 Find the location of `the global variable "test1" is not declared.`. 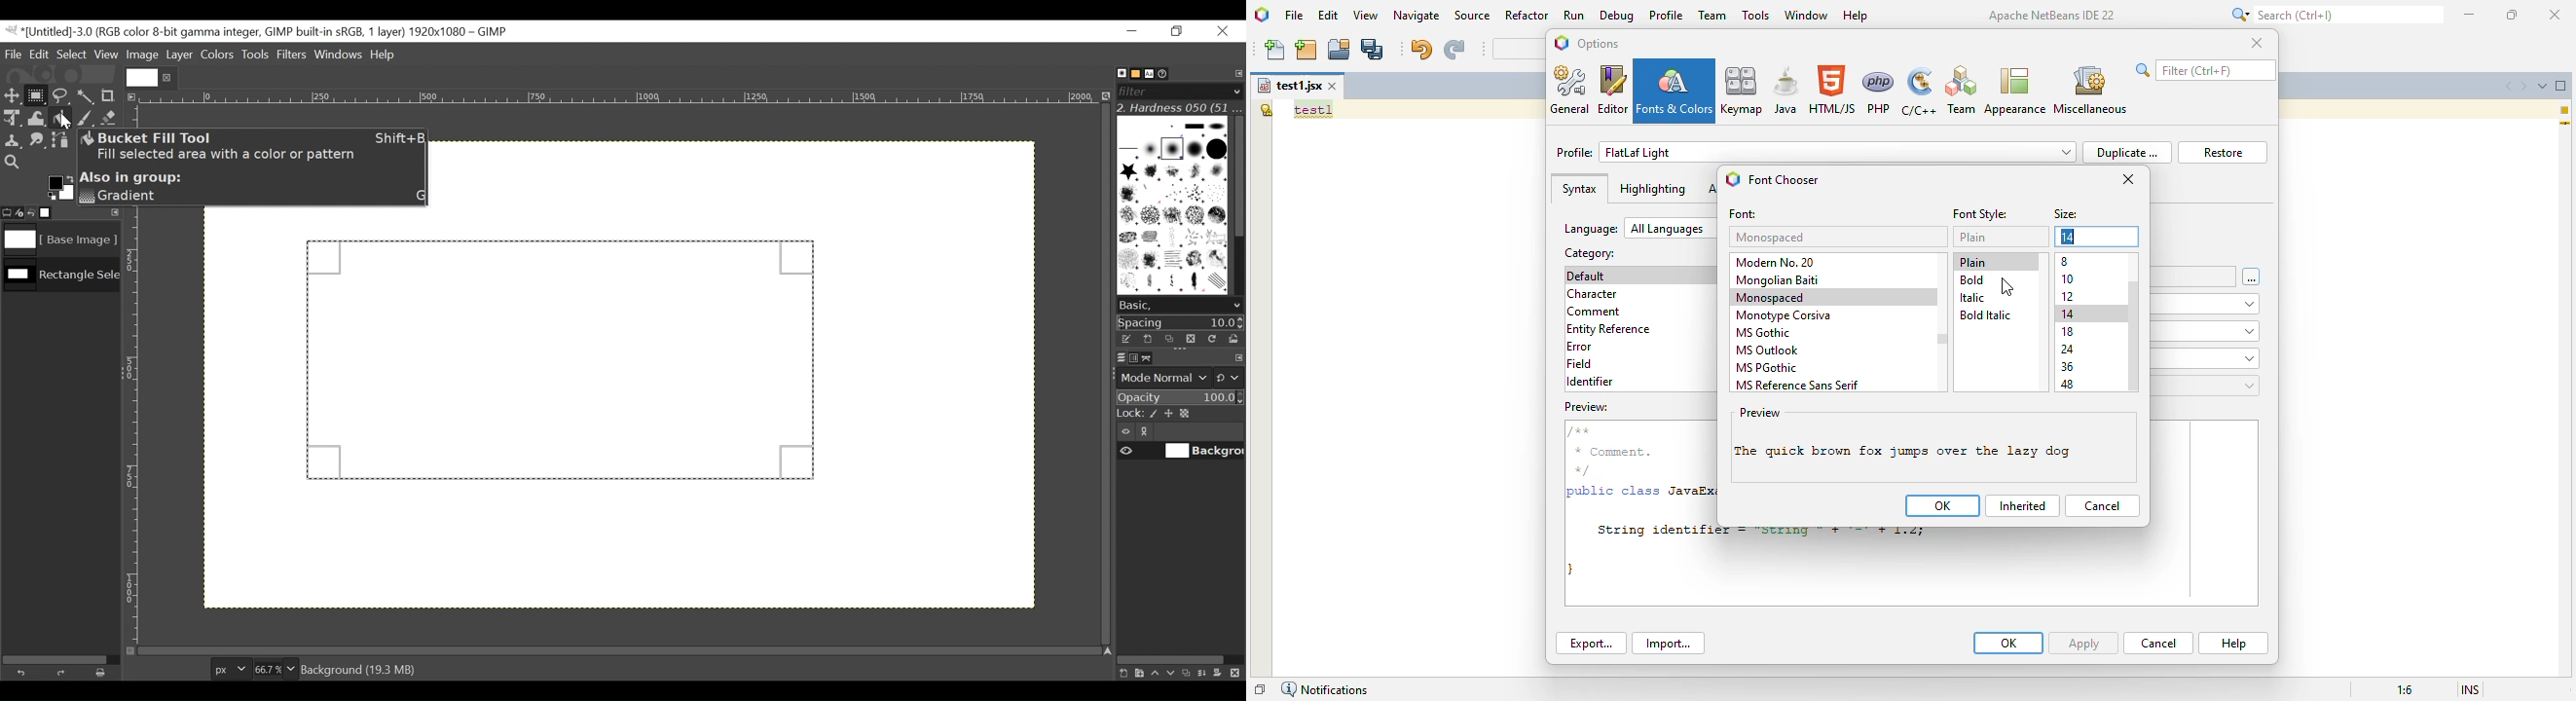

the global variable "test1" is not declared. is located at coordinates (1266, 109).